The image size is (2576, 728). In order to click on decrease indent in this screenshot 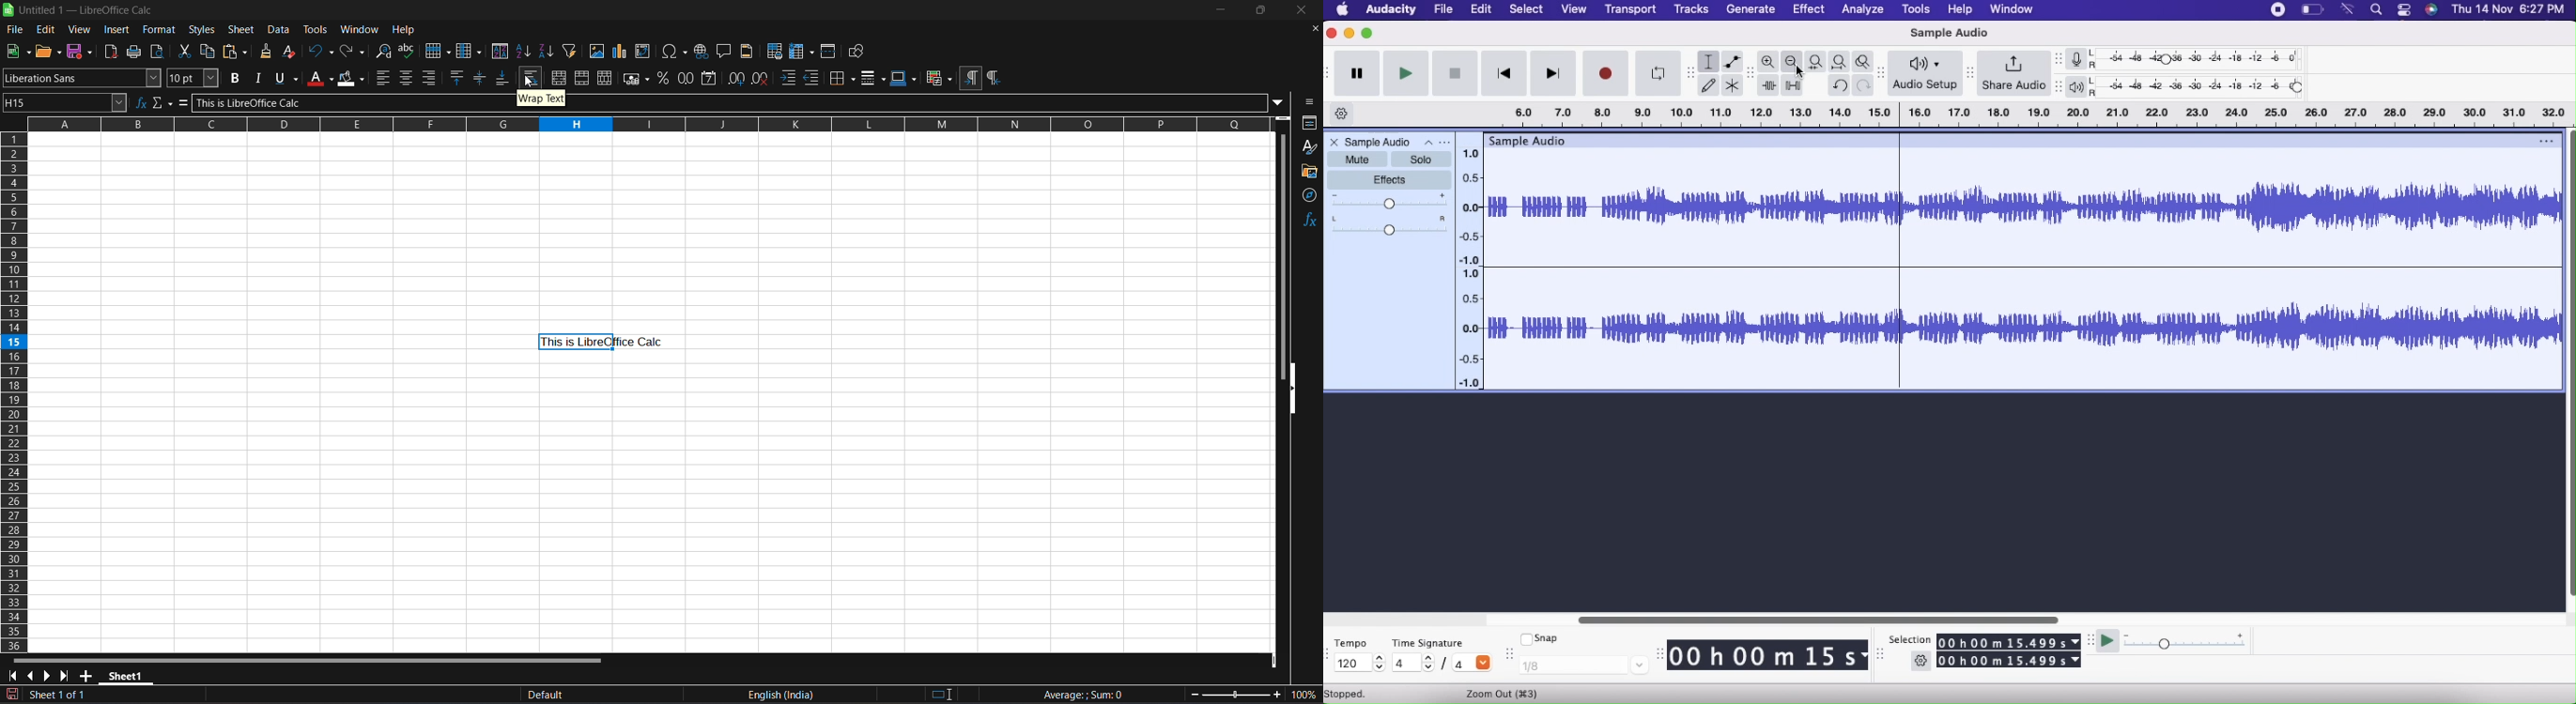, I will do `click(813, 77)`.